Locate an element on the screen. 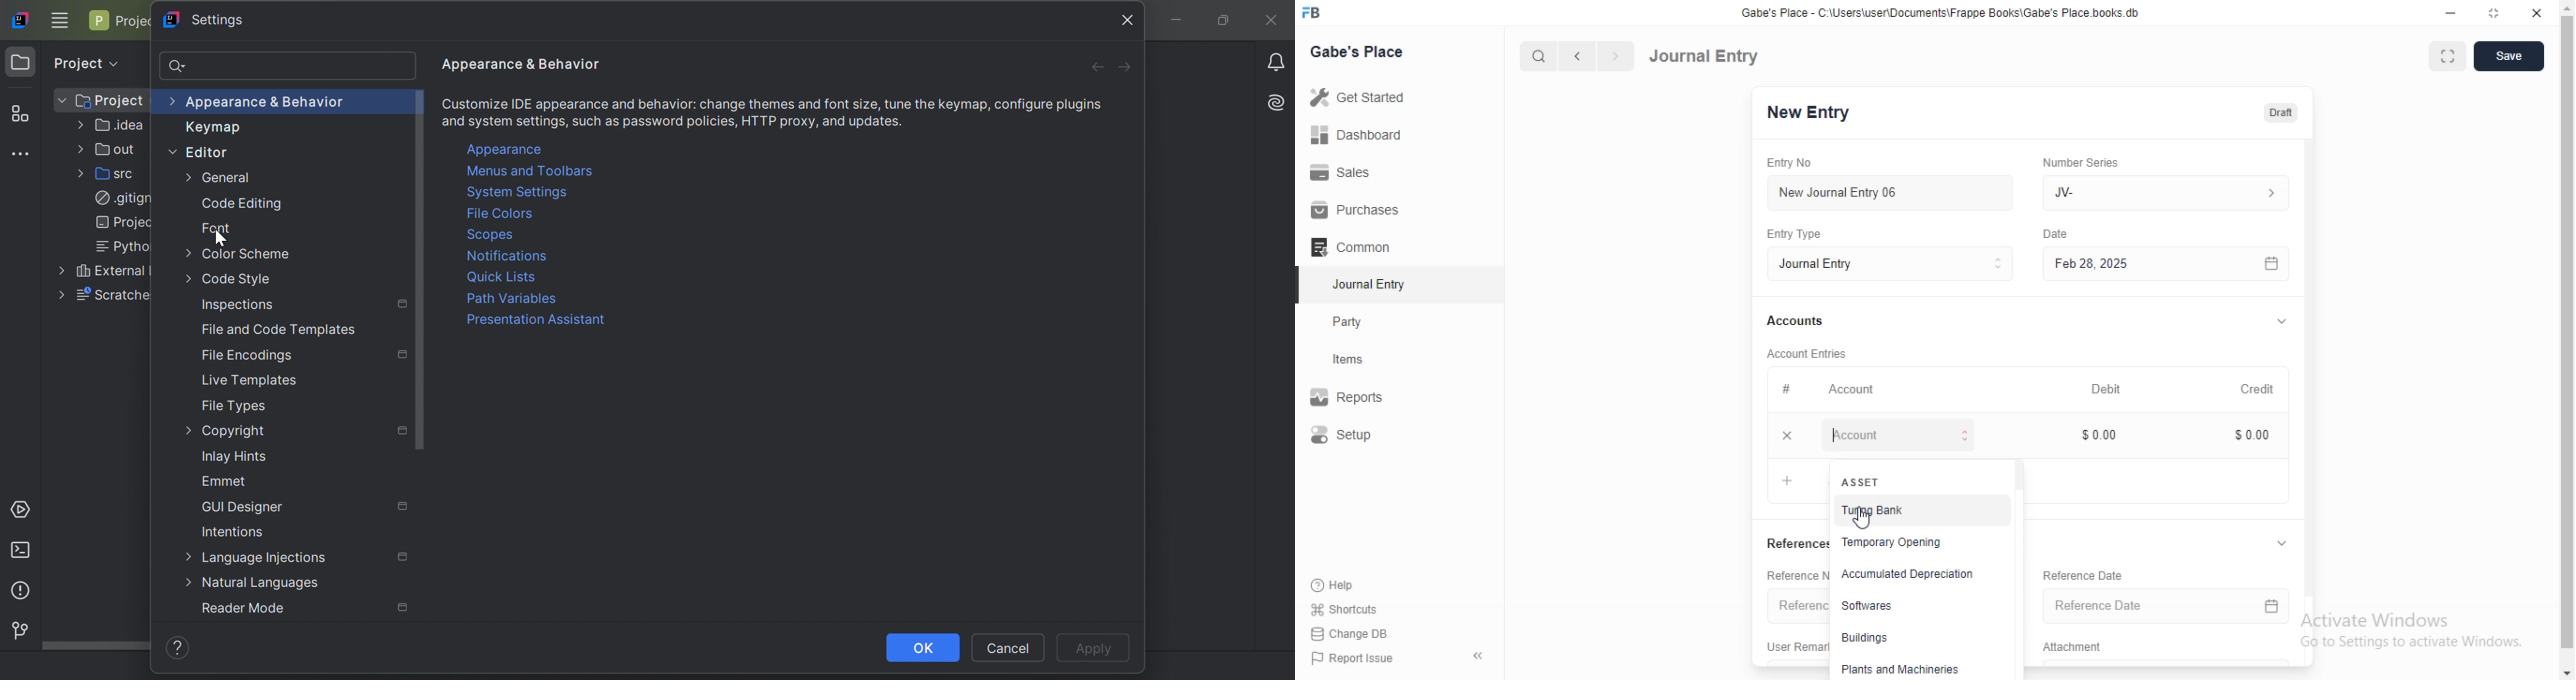 Image resolution: width=2576 pixels, height=700 pixels. Entry Type is located at coordinates (1809, 233).